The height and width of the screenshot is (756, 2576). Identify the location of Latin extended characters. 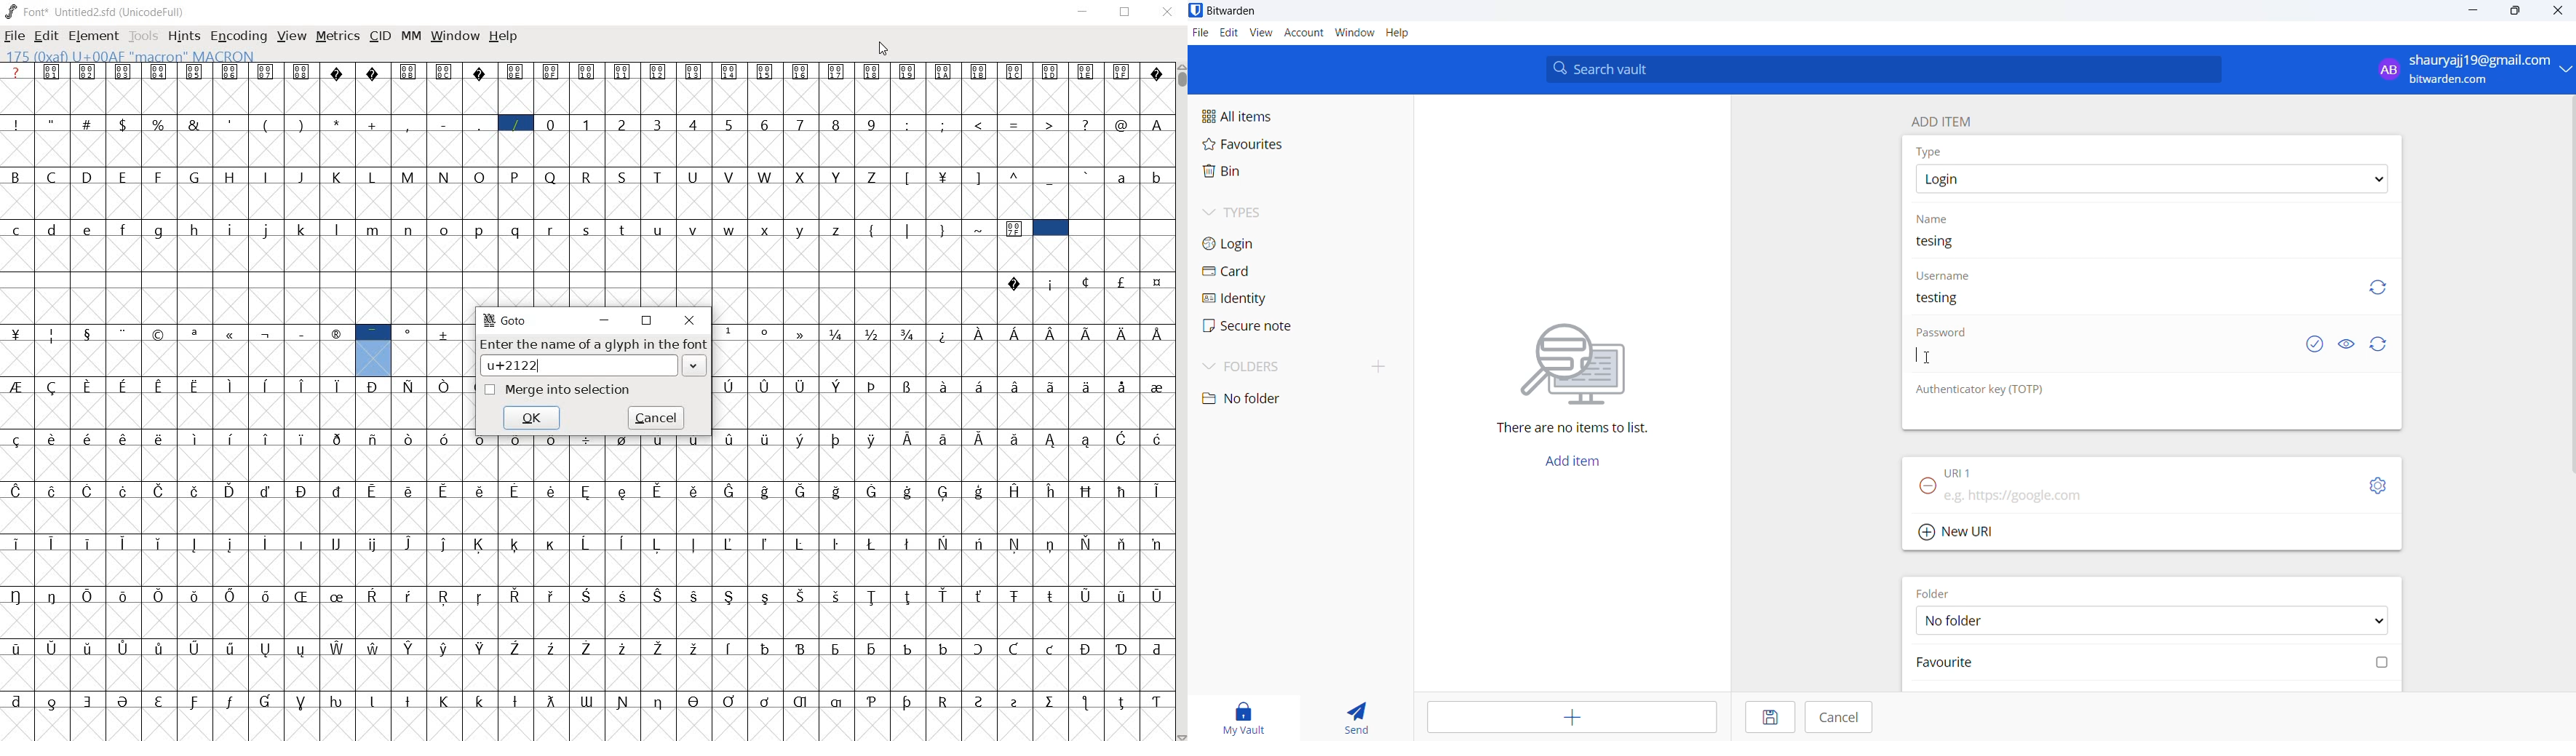
(164, 560).